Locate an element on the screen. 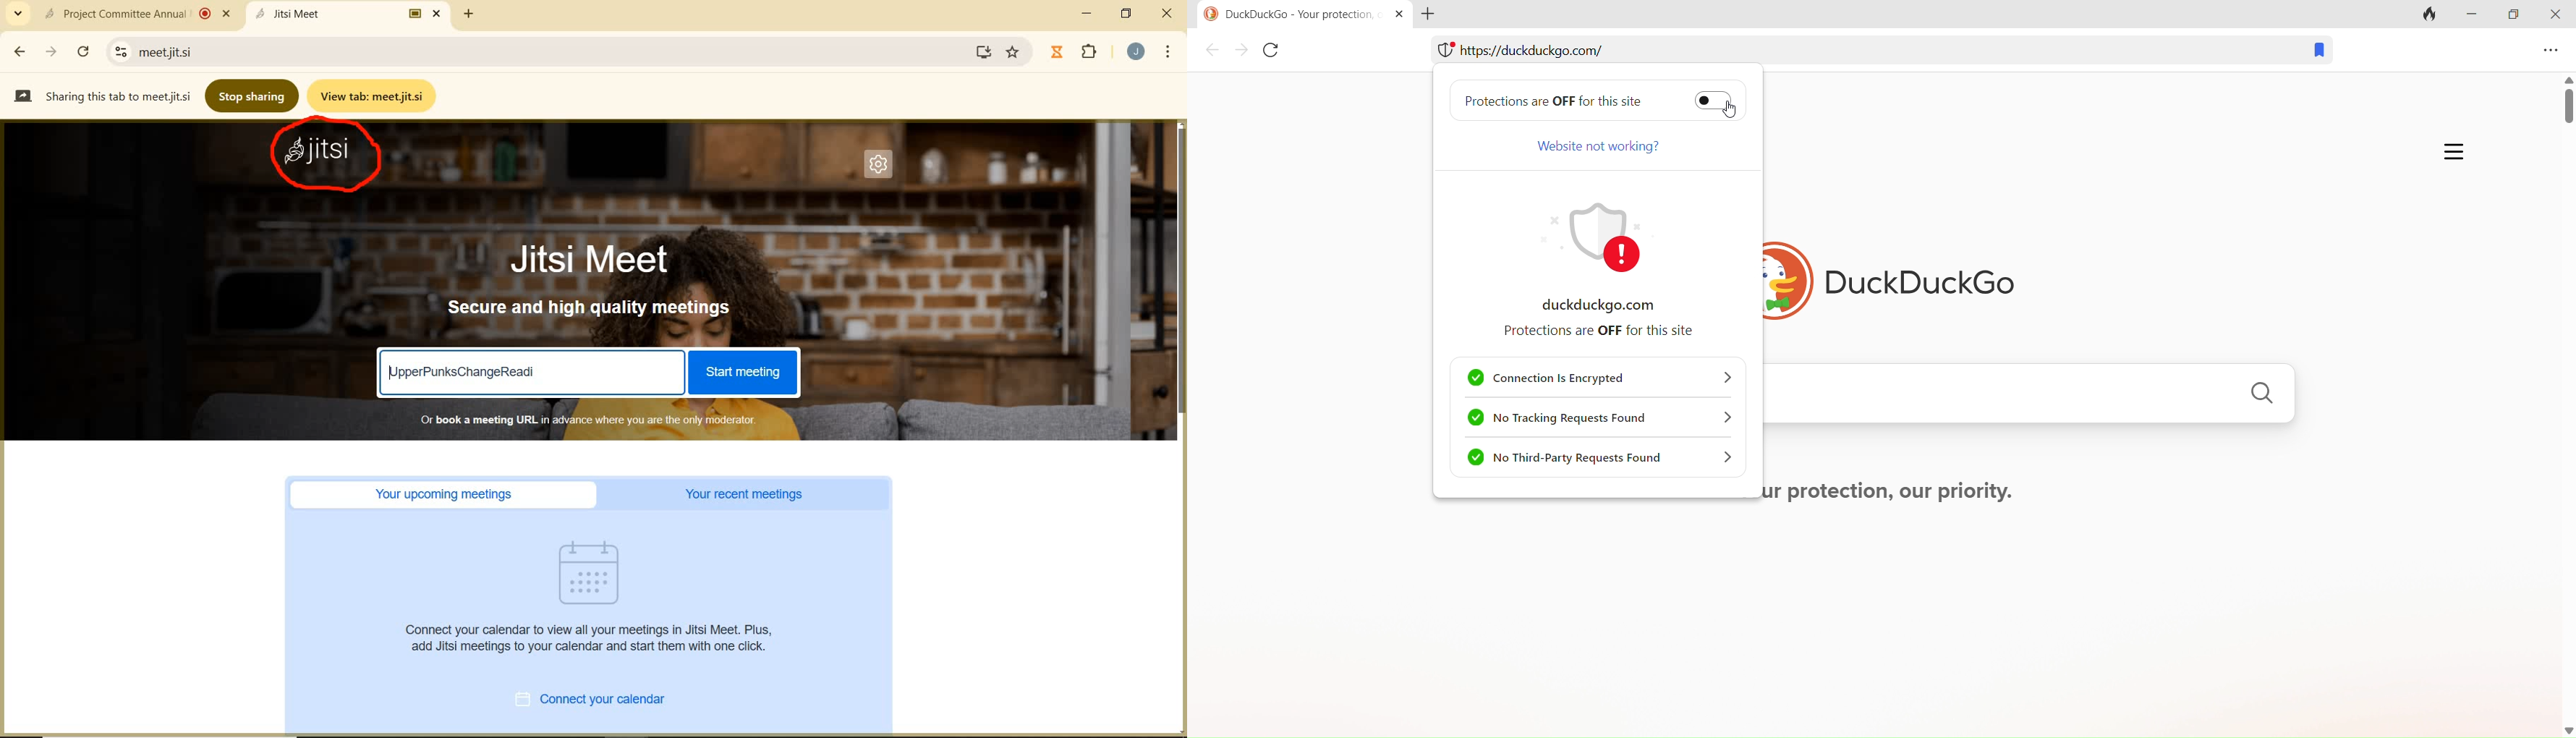 This screenshot has width=2576, height=756. EXTENSION is located at coordinates (1077, 53).